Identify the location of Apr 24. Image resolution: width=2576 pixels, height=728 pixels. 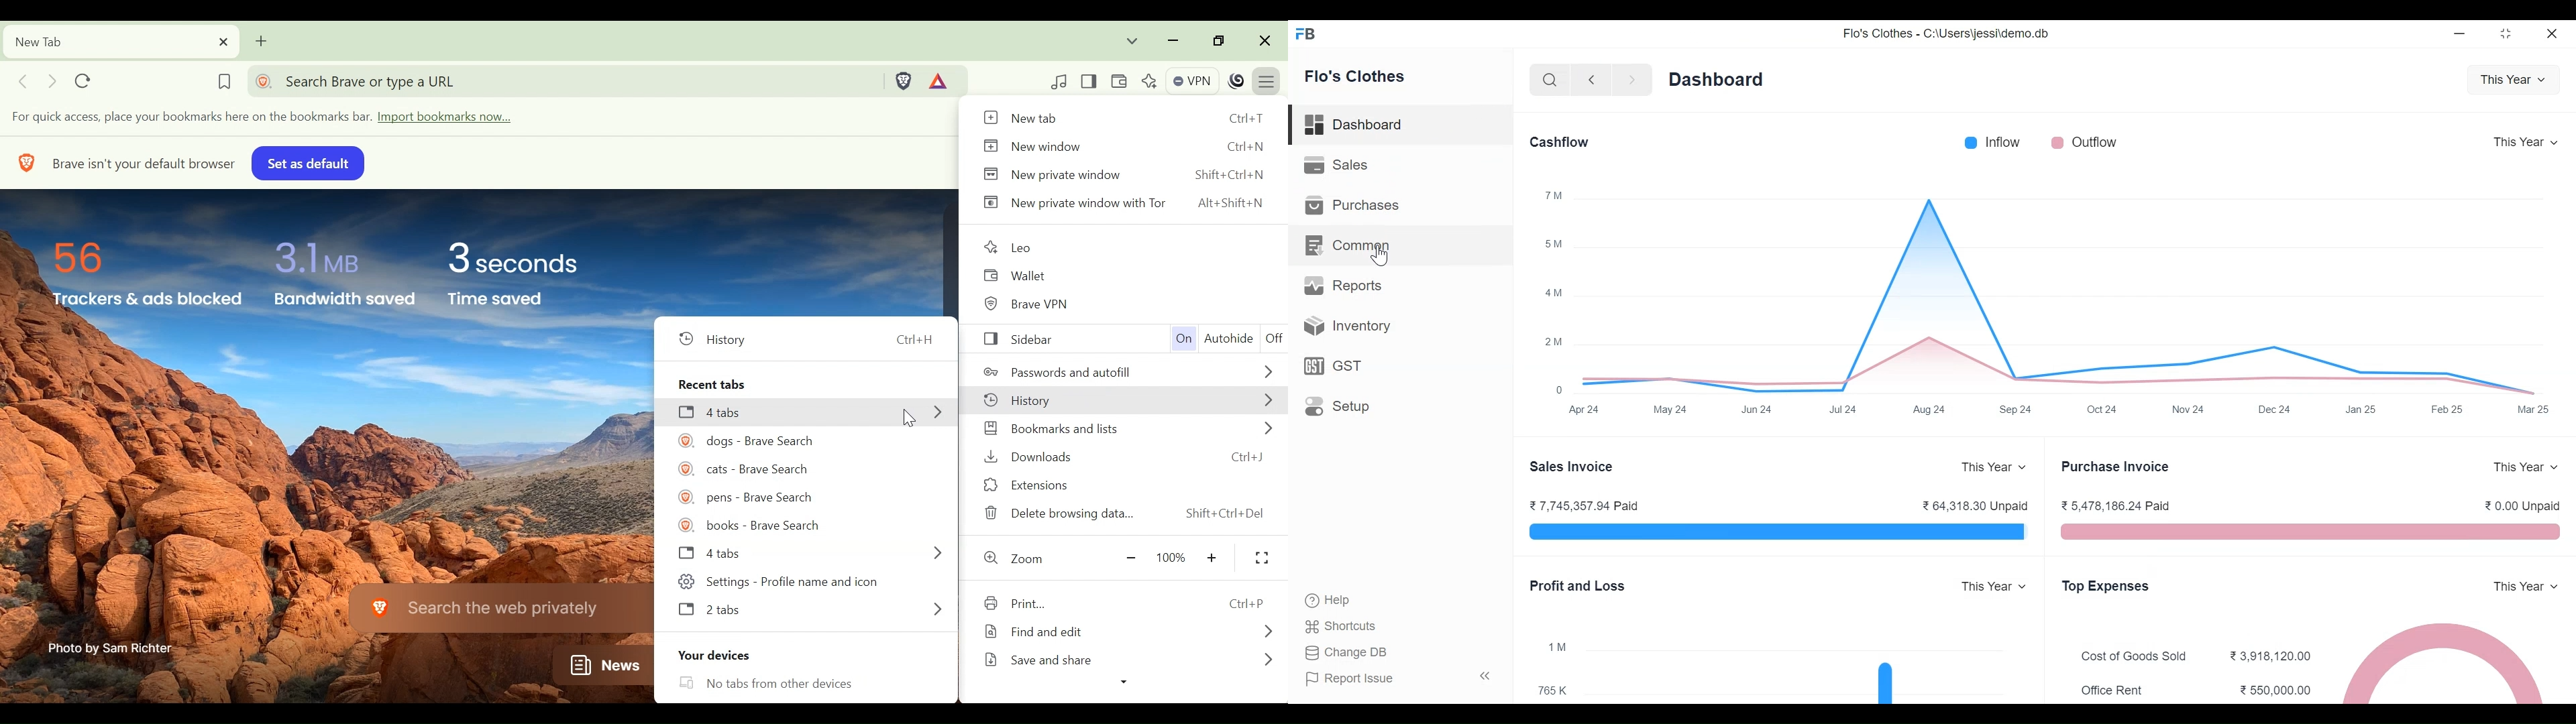
(1582, 410).